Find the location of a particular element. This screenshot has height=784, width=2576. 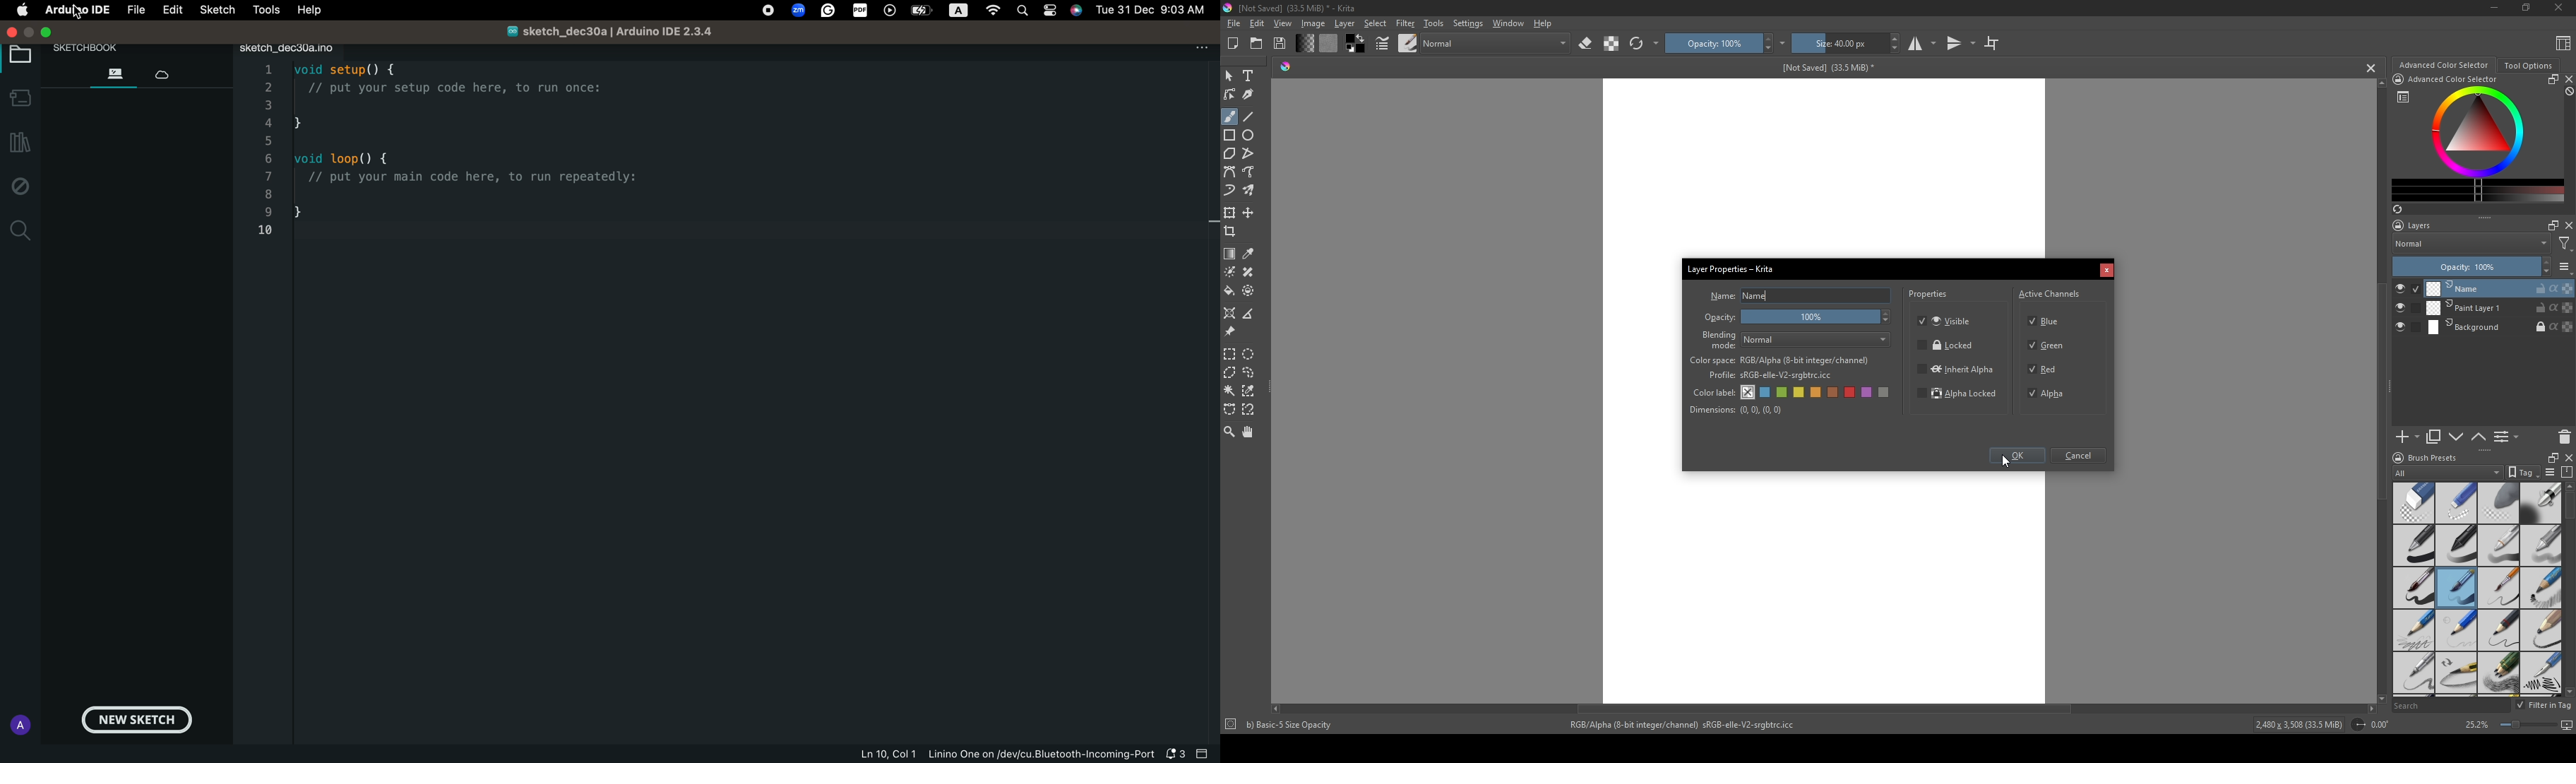

0.00 is located at coordinates (2384, 725).